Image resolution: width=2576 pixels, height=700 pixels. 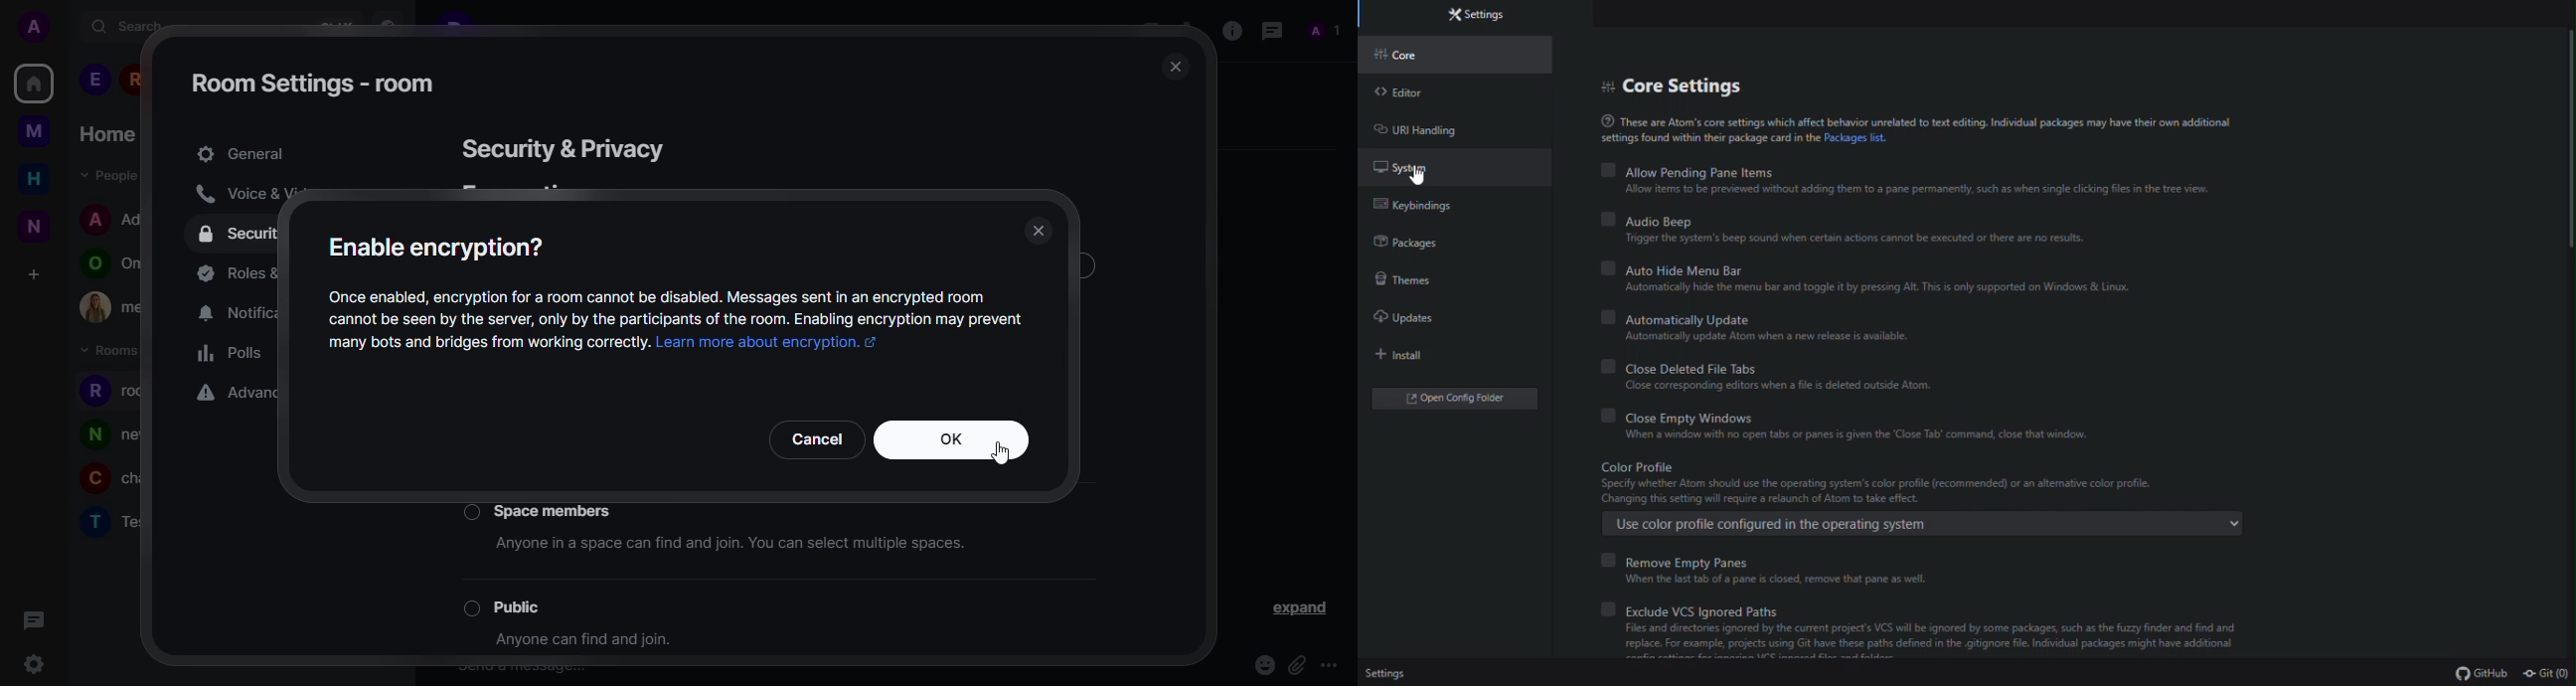 I want to click on hyperlink, so click(x=766, y=344).